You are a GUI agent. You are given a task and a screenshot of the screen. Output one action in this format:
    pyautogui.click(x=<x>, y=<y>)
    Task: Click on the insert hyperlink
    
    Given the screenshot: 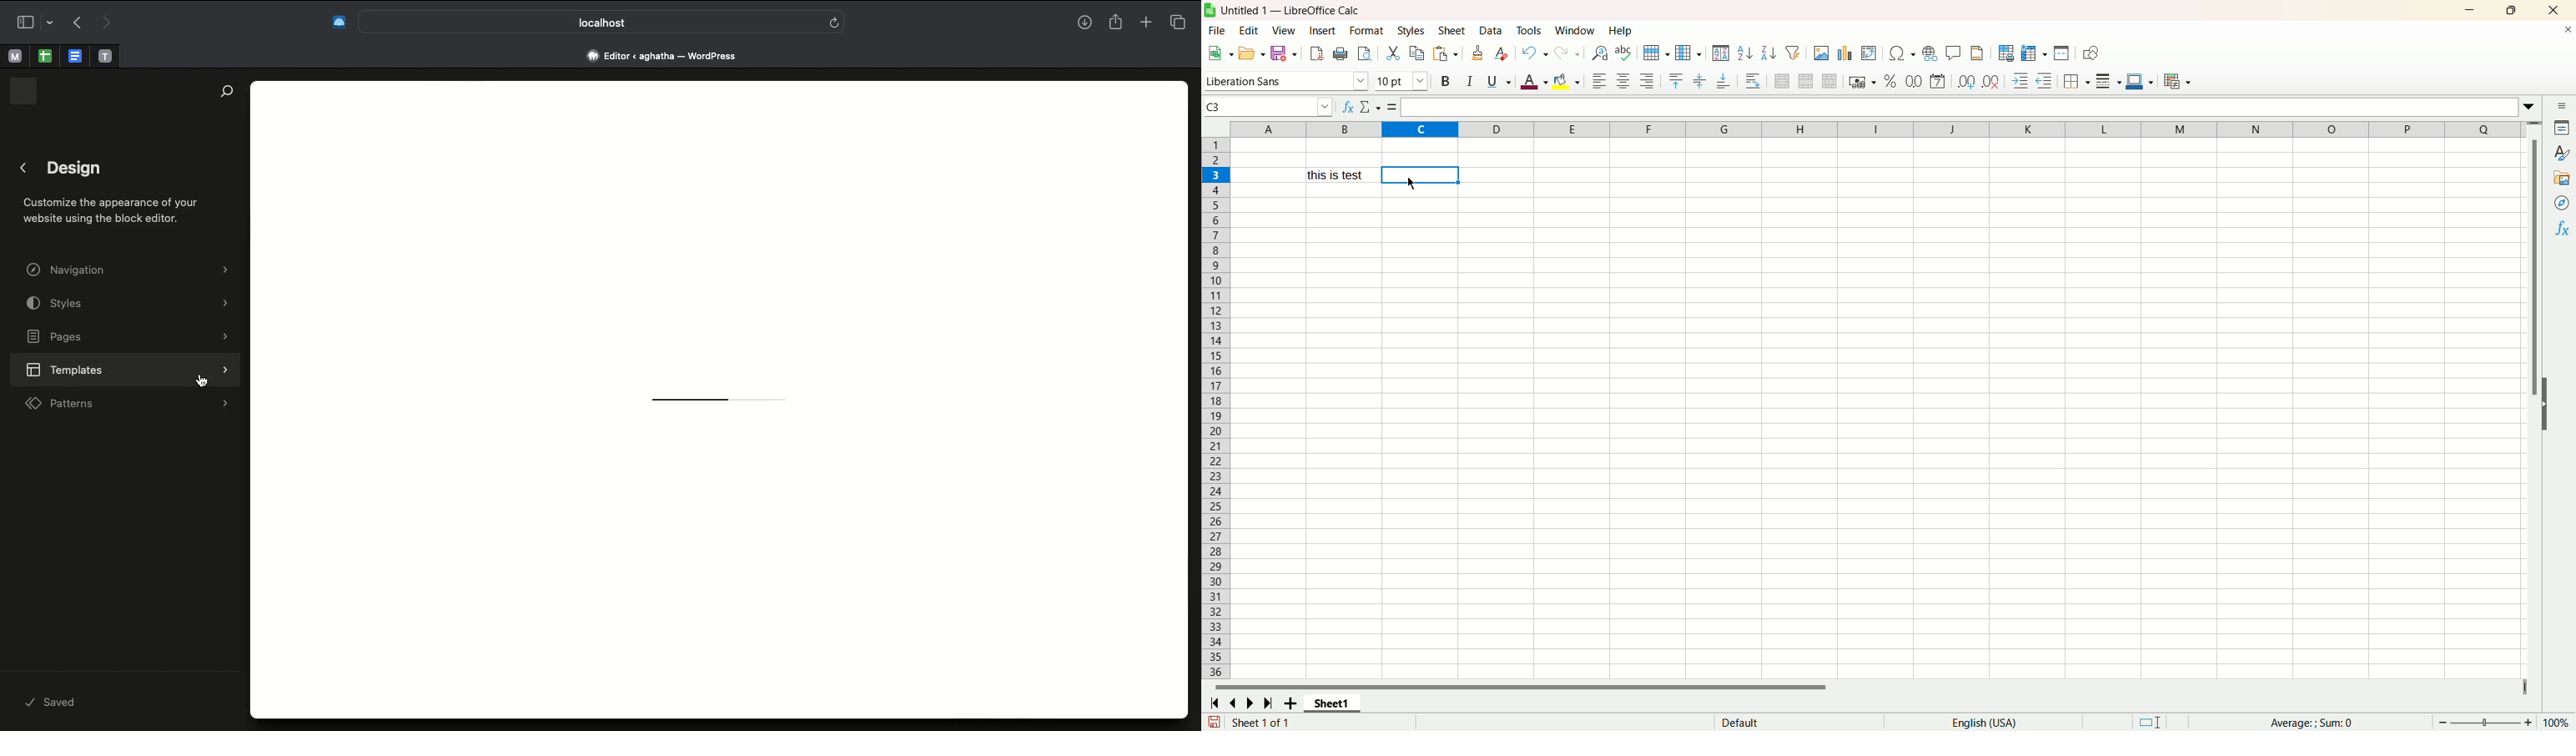 What is the action you would take?
    pyautogui.click(x=1930, y=53)
    